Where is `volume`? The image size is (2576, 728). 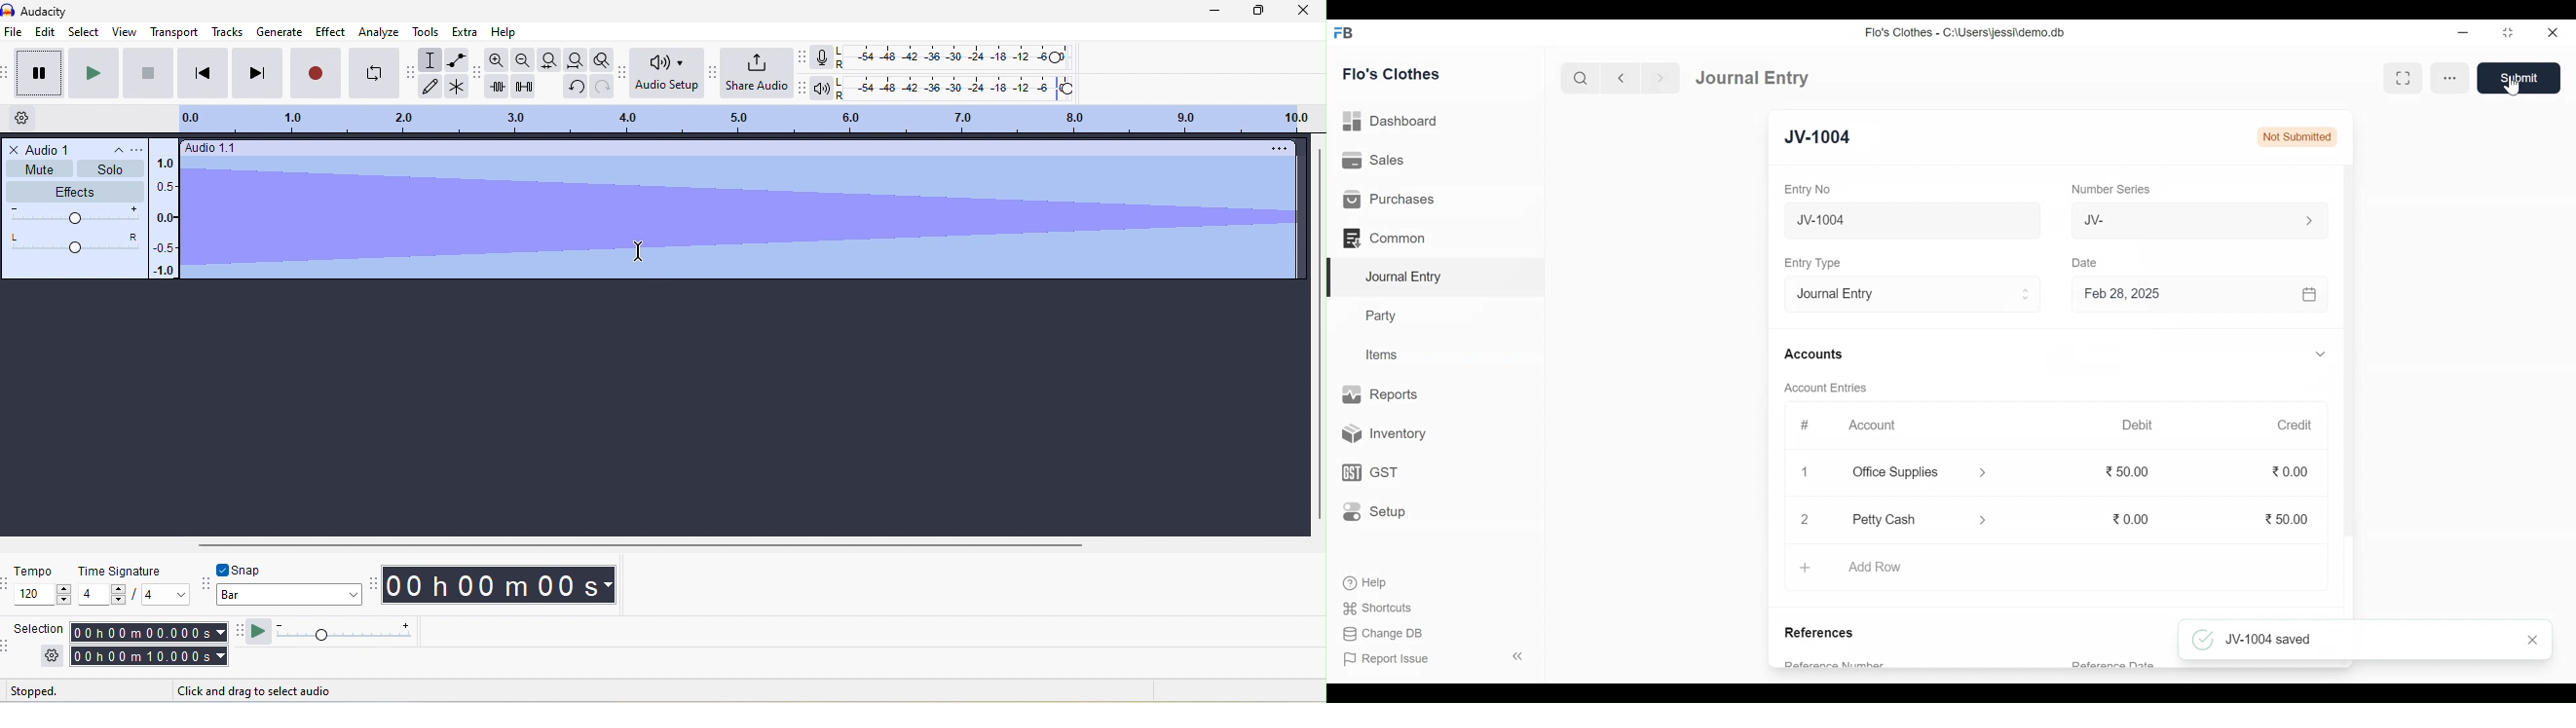
volume is located at coordinates (75, 217).